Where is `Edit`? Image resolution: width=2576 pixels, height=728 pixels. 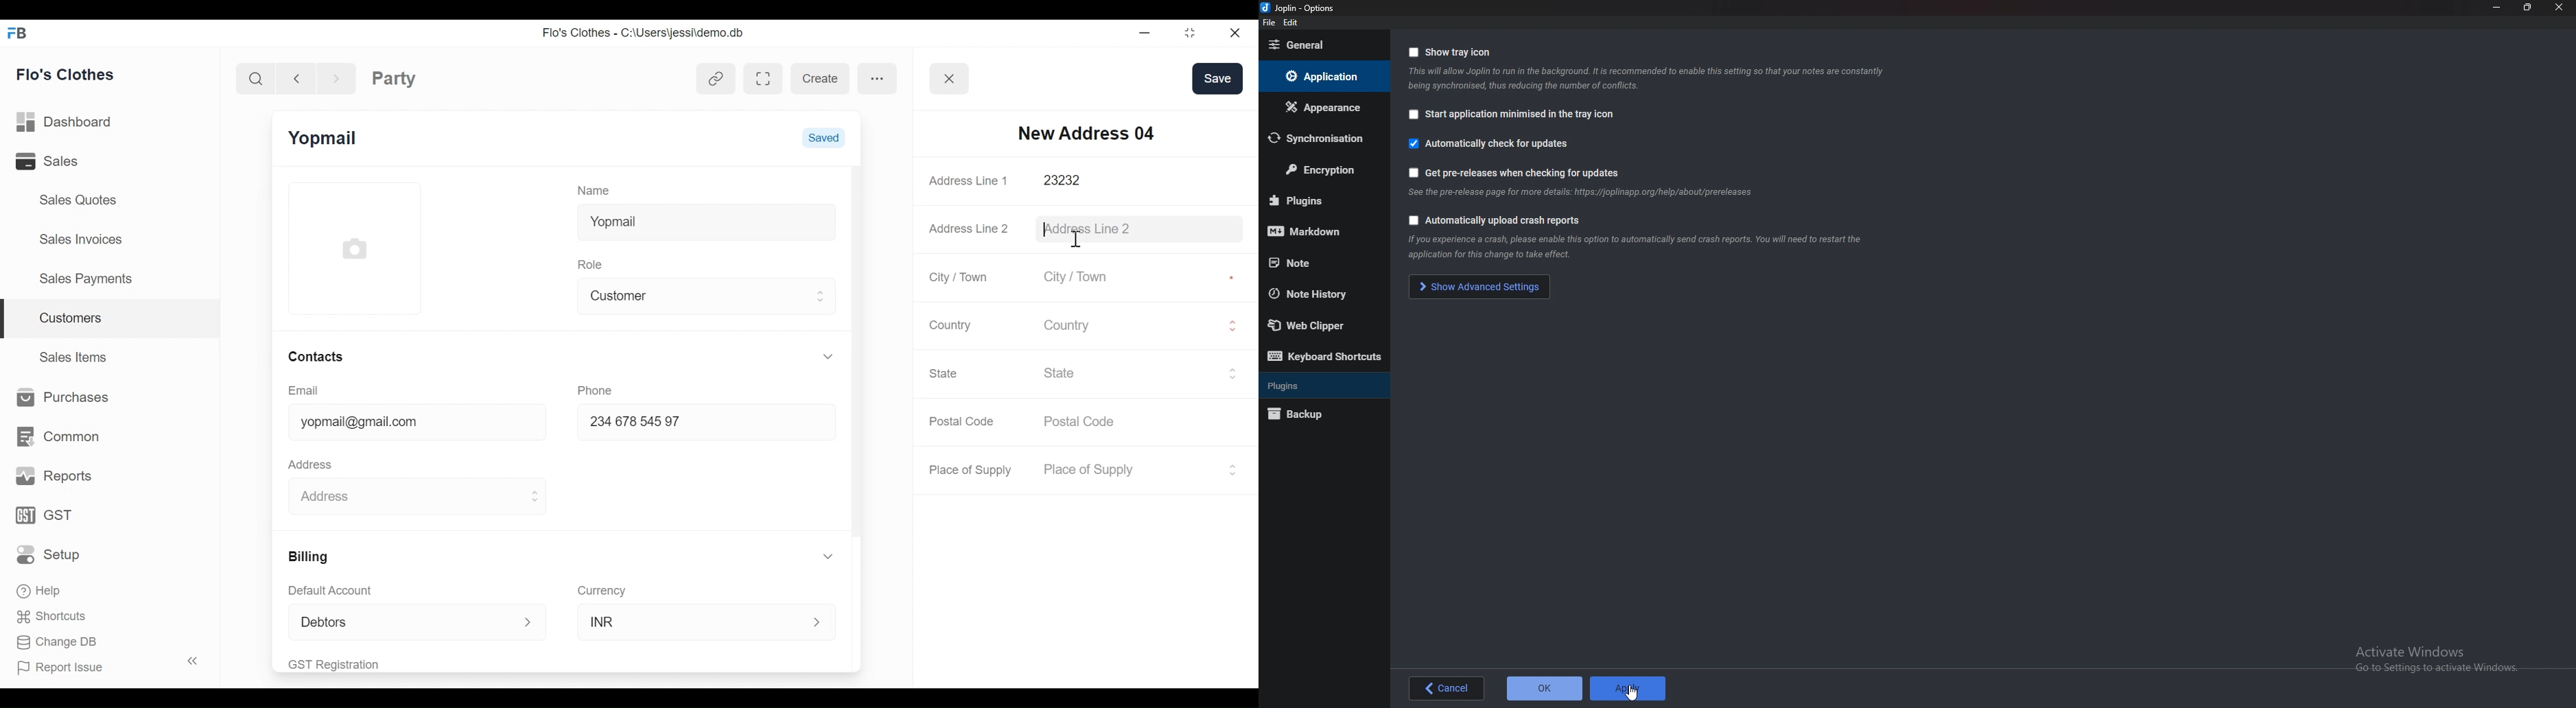
Edit is located at coordinates (1292, 23).